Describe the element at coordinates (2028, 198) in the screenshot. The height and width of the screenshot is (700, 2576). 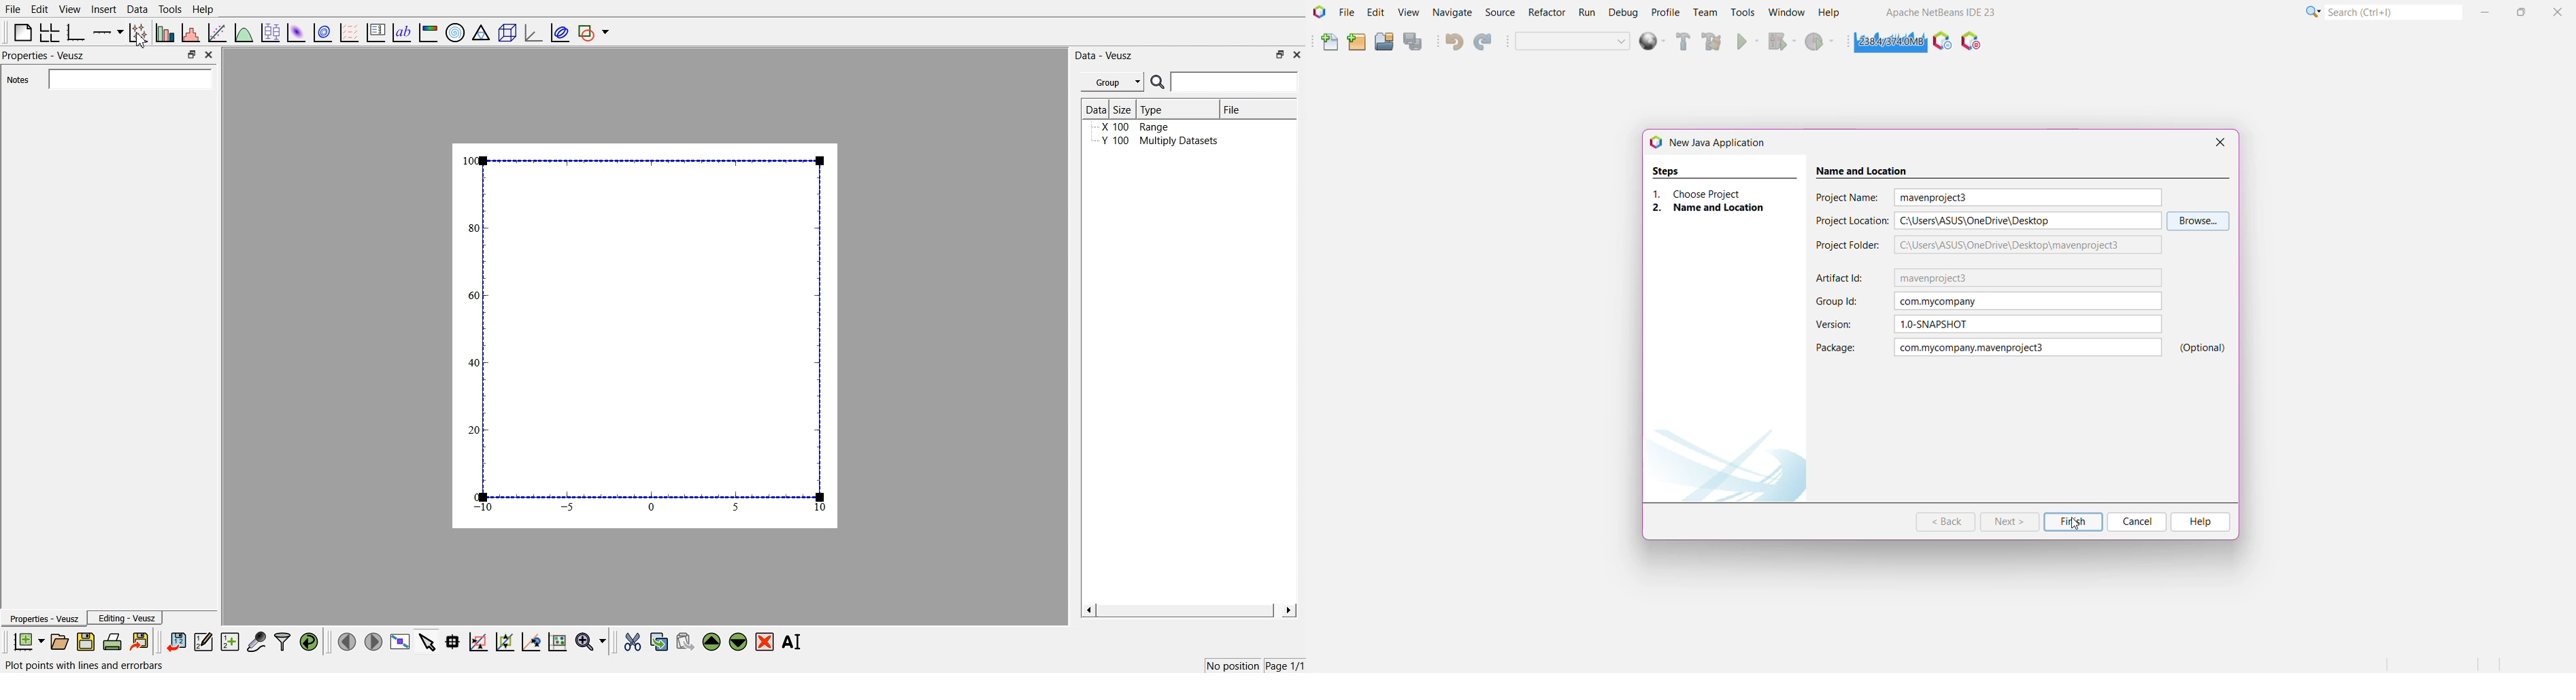
I see `Set Project Name` at that location.